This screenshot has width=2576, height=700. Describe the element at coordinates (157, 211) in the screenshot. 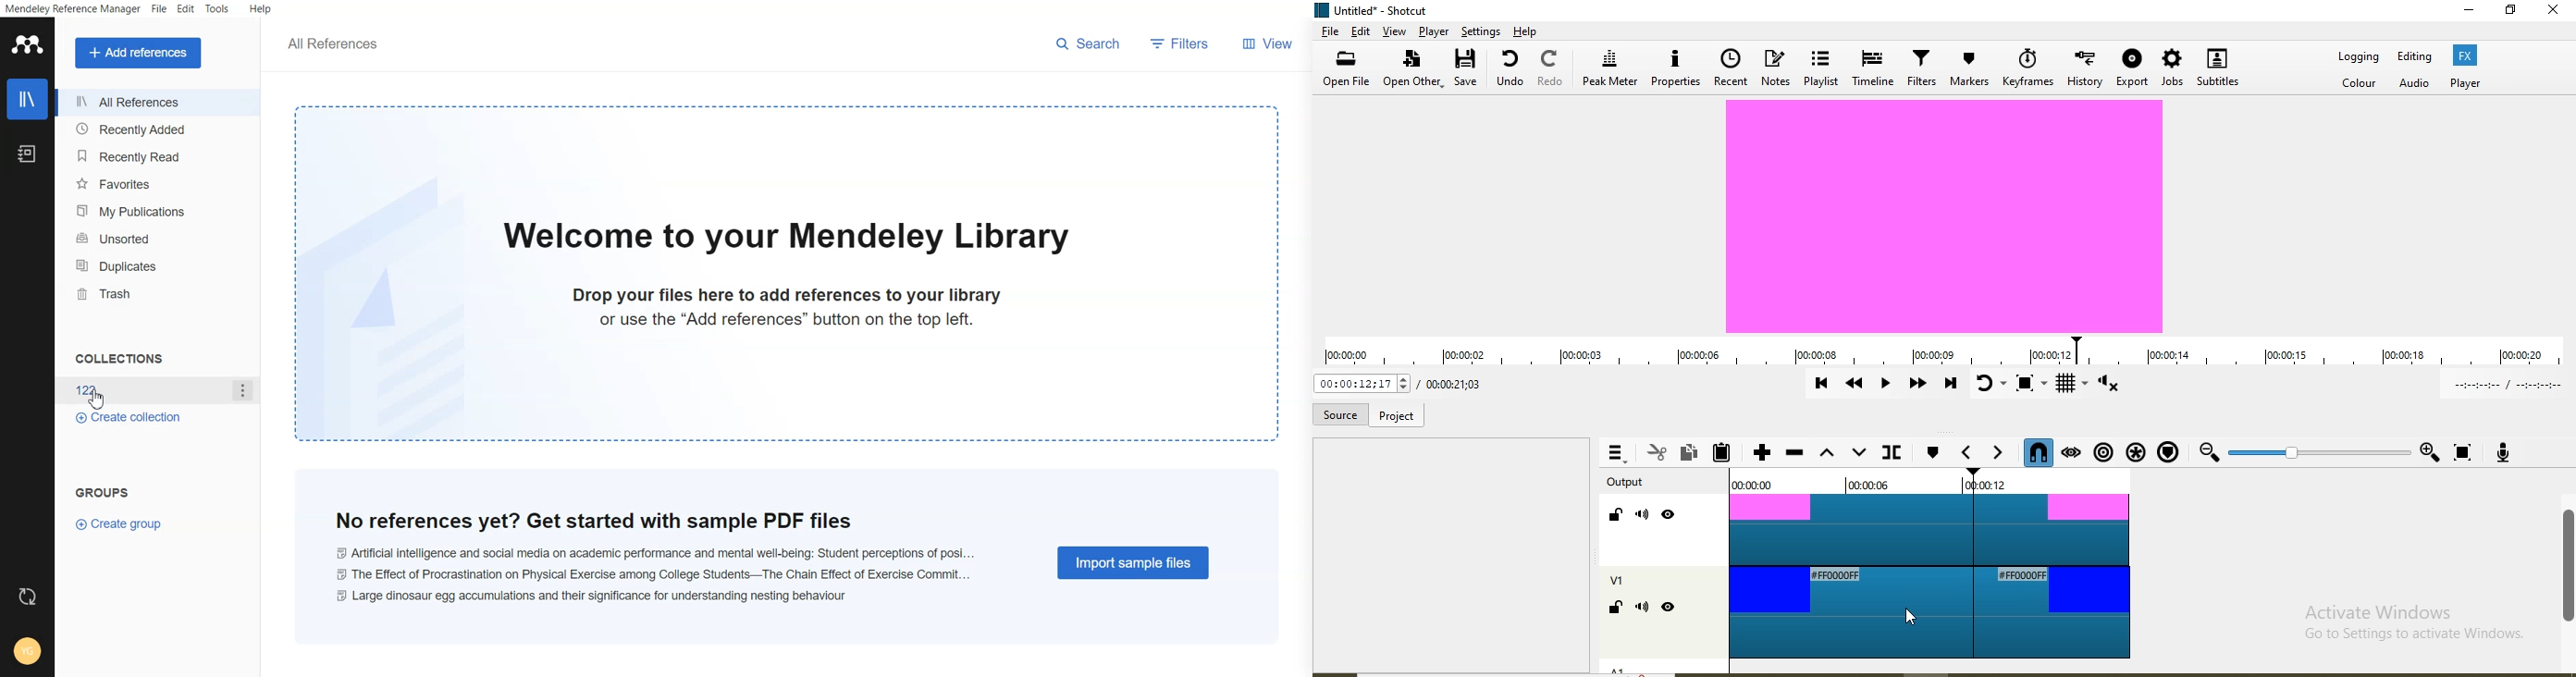

I see `My publications` at that location.